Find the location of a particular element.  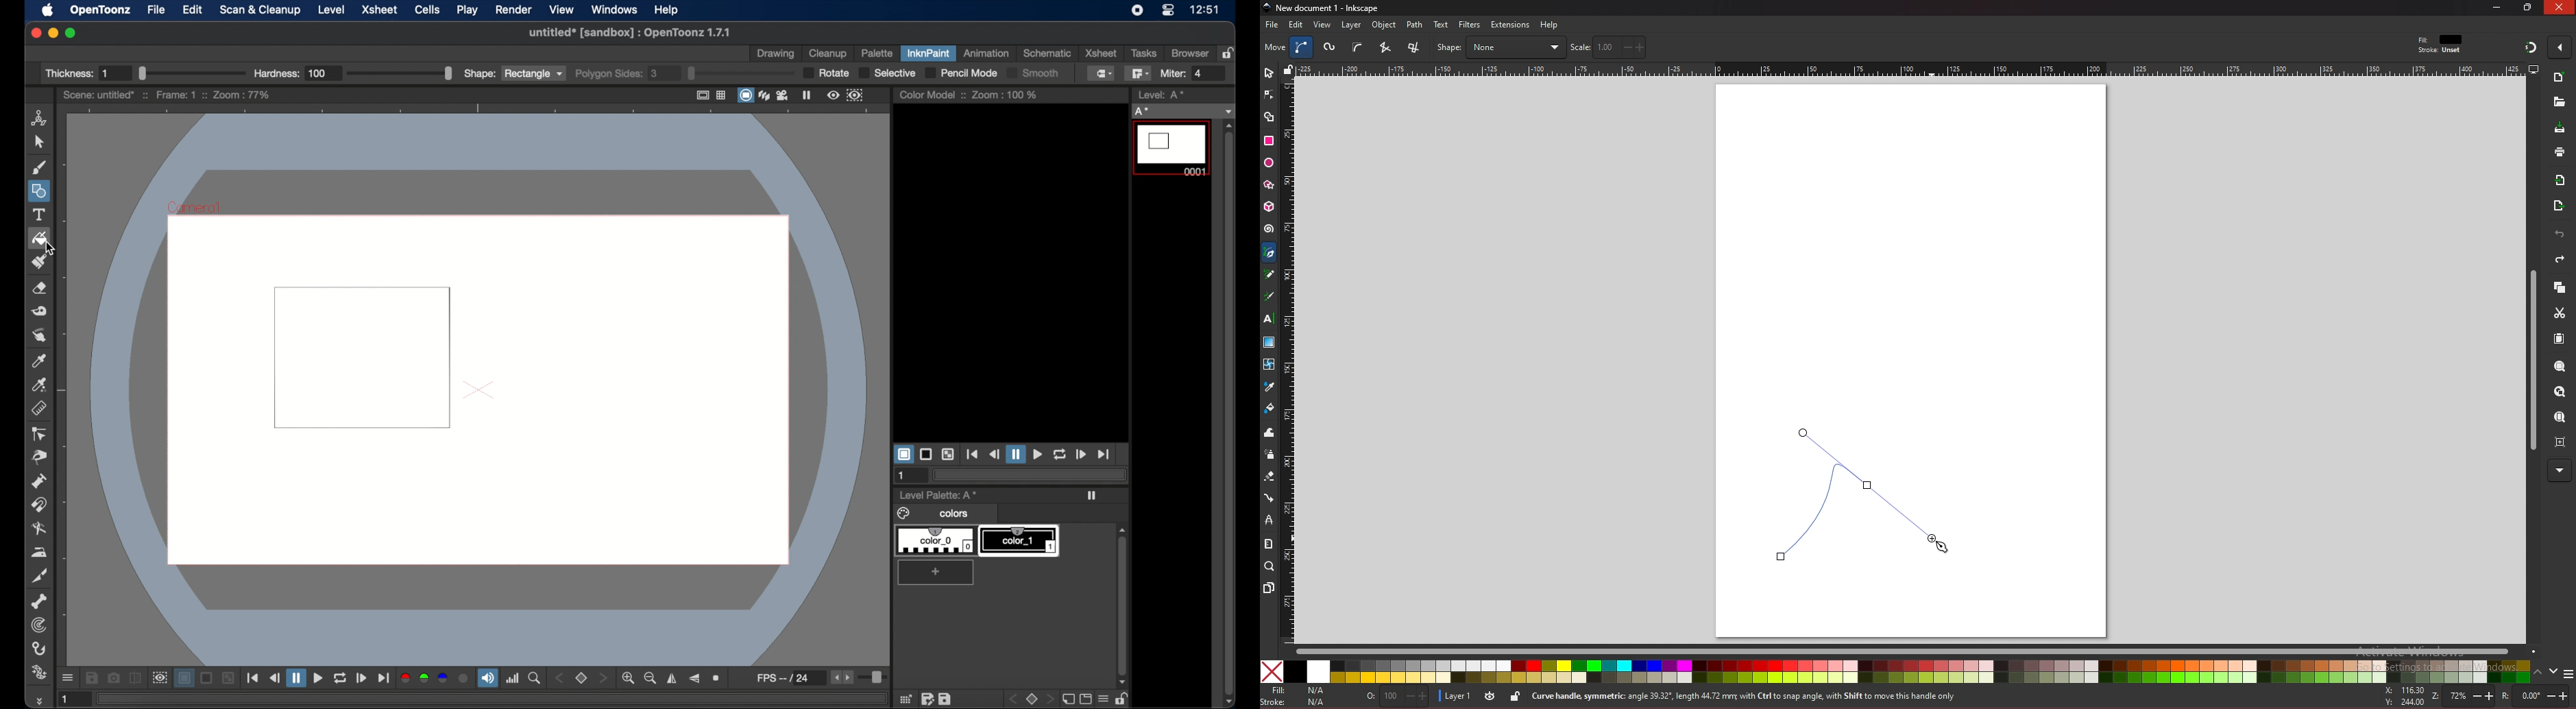

schematic is located at coordinates (1047, 54).